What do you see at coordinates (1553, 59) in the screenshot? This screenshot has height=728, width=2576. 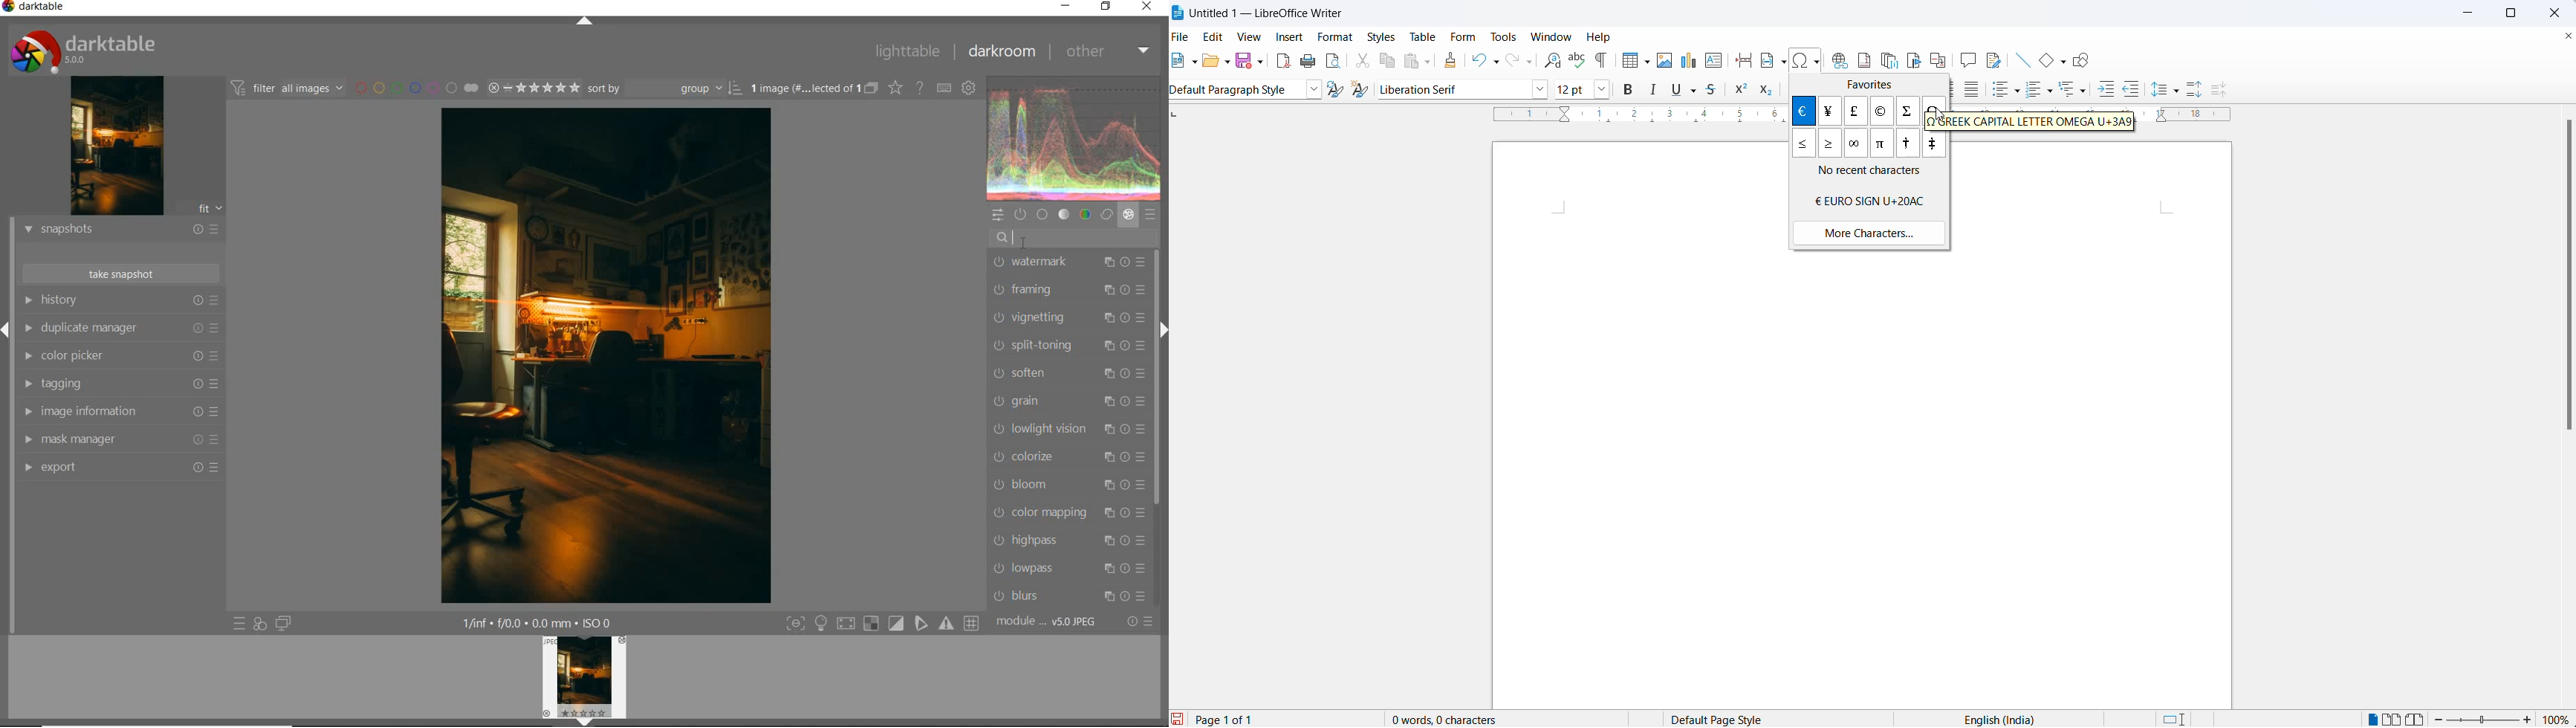 I see `find and replace` at bounding box center [1553, 59].